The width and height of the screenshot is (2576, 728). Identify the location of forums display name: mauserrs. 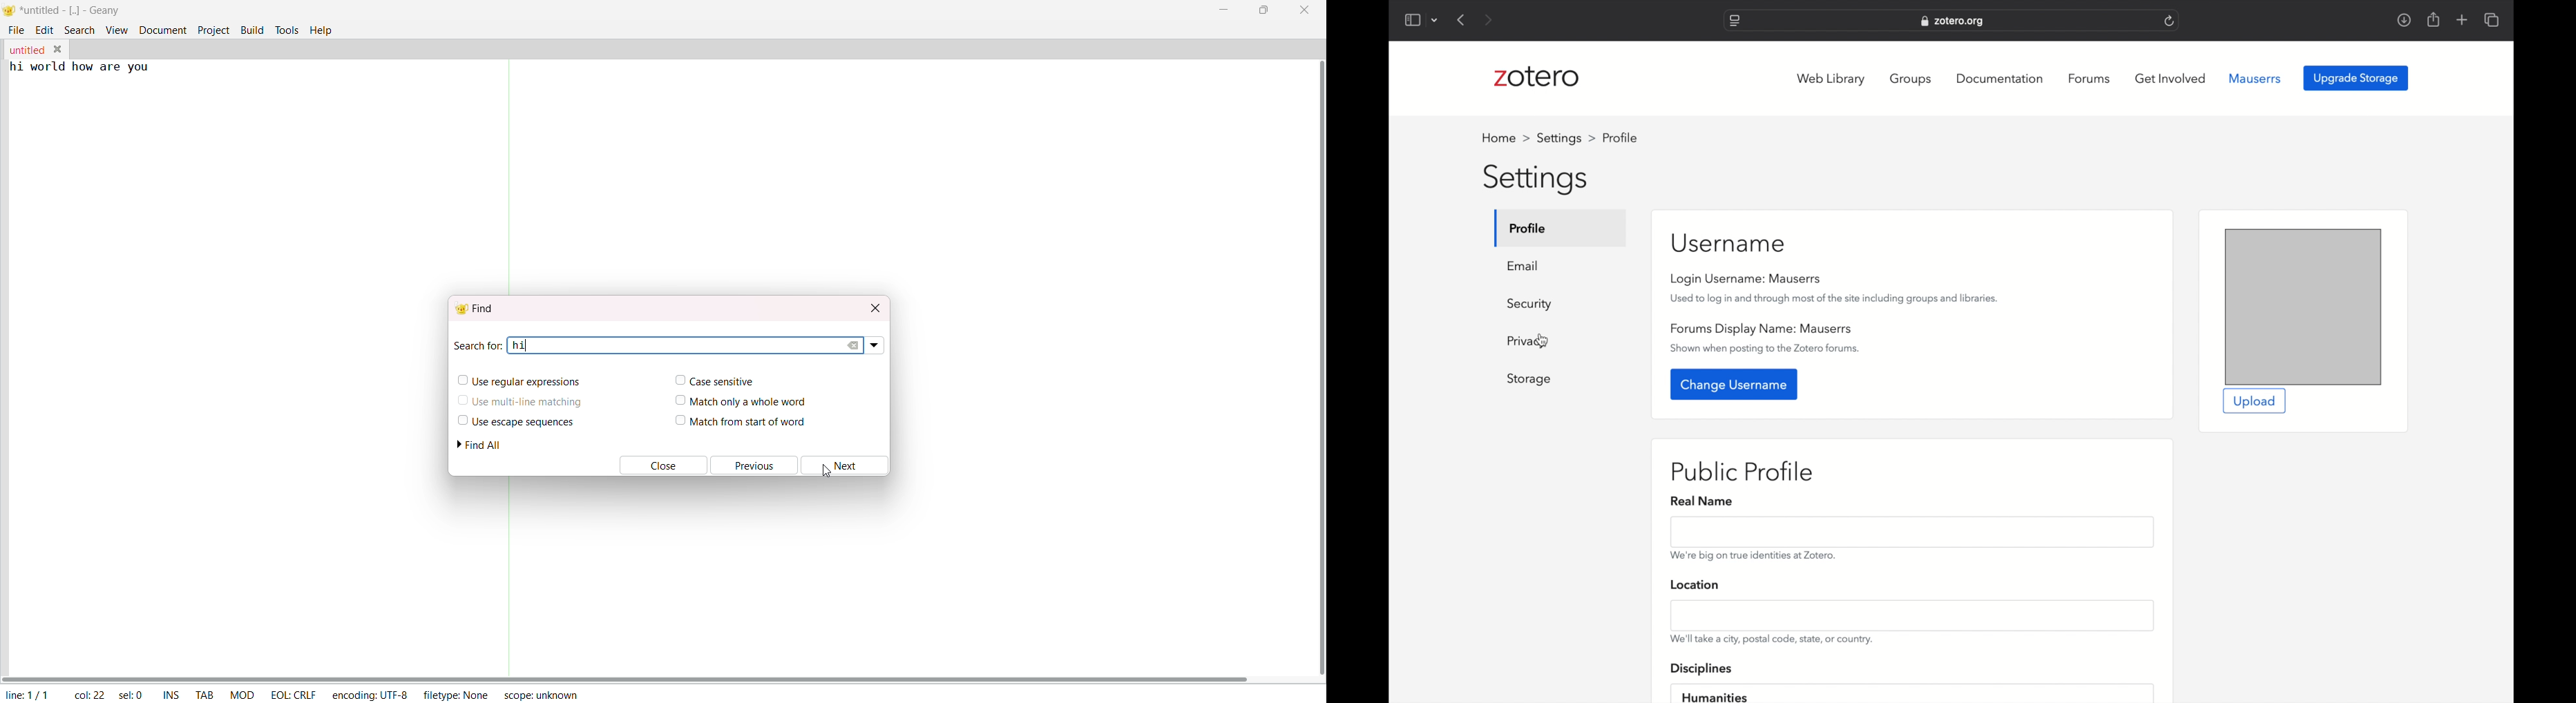
(1761, 329).